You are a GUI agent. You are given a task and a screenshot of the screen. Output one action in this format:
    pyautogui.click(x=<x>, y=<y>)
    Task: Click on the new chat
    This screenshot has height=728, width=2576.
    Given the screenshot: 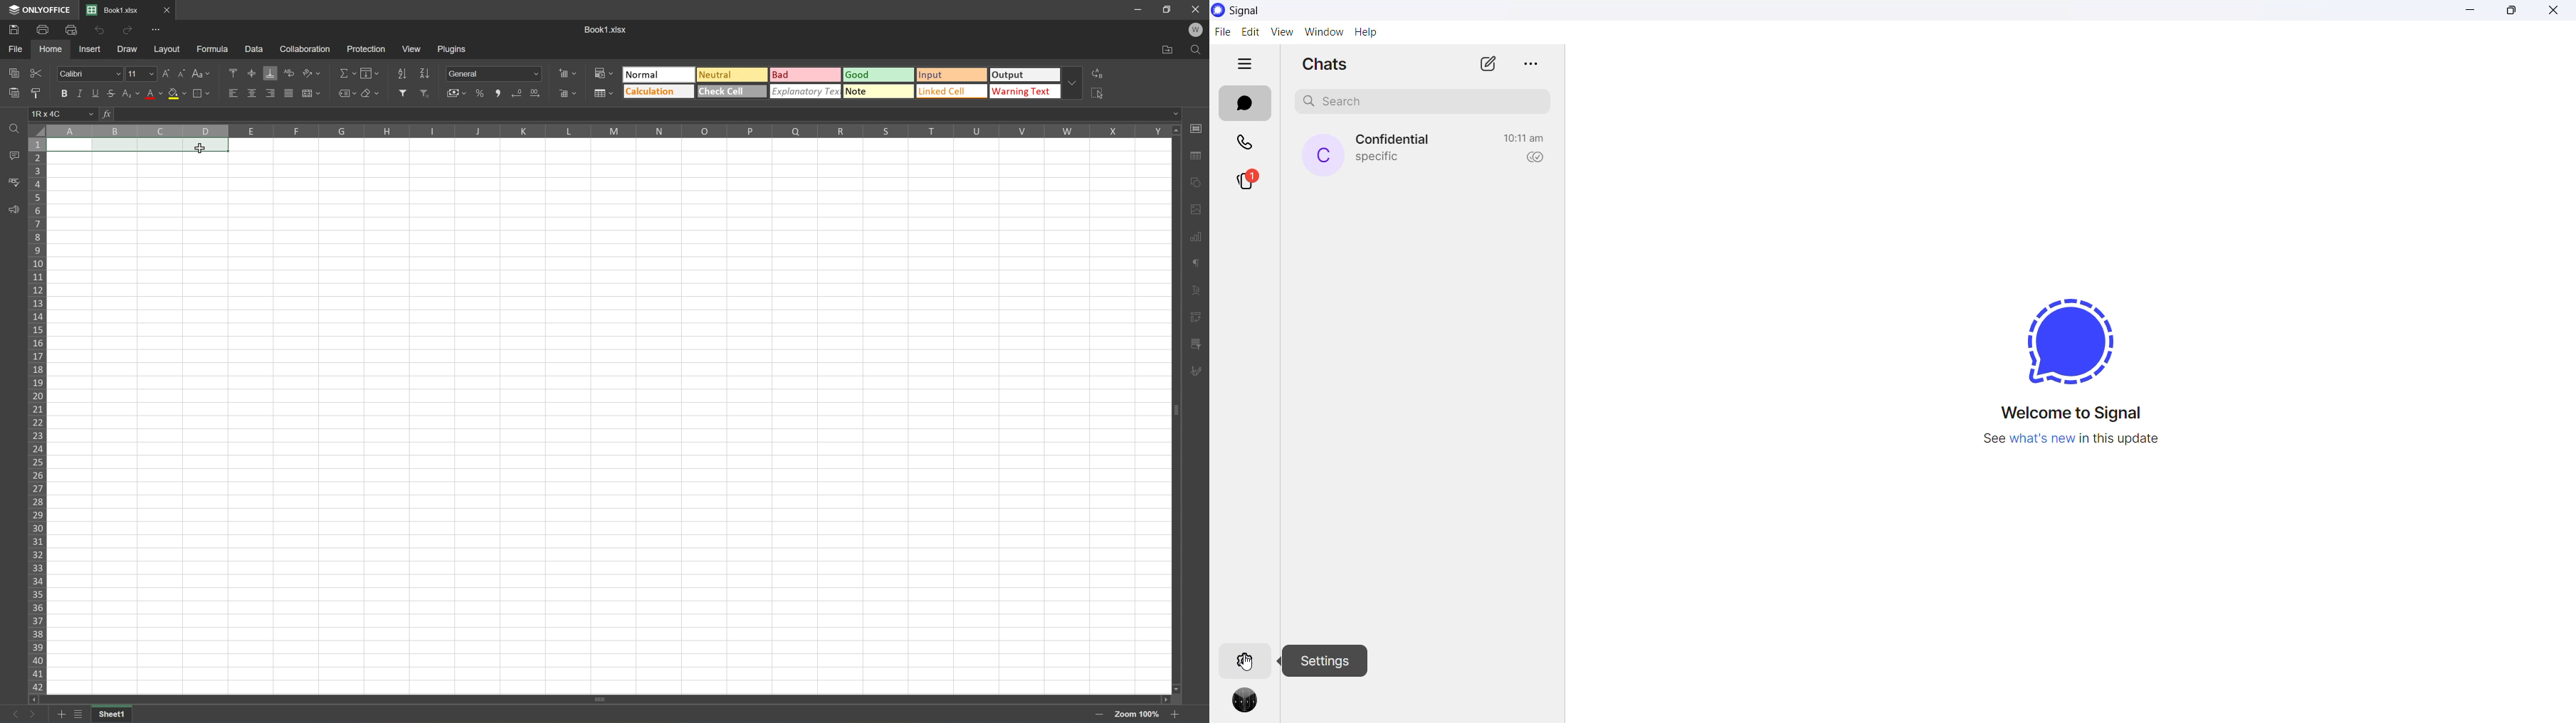 What is the action you would take?
    pyautogui.click(x=1488, y=63)
    